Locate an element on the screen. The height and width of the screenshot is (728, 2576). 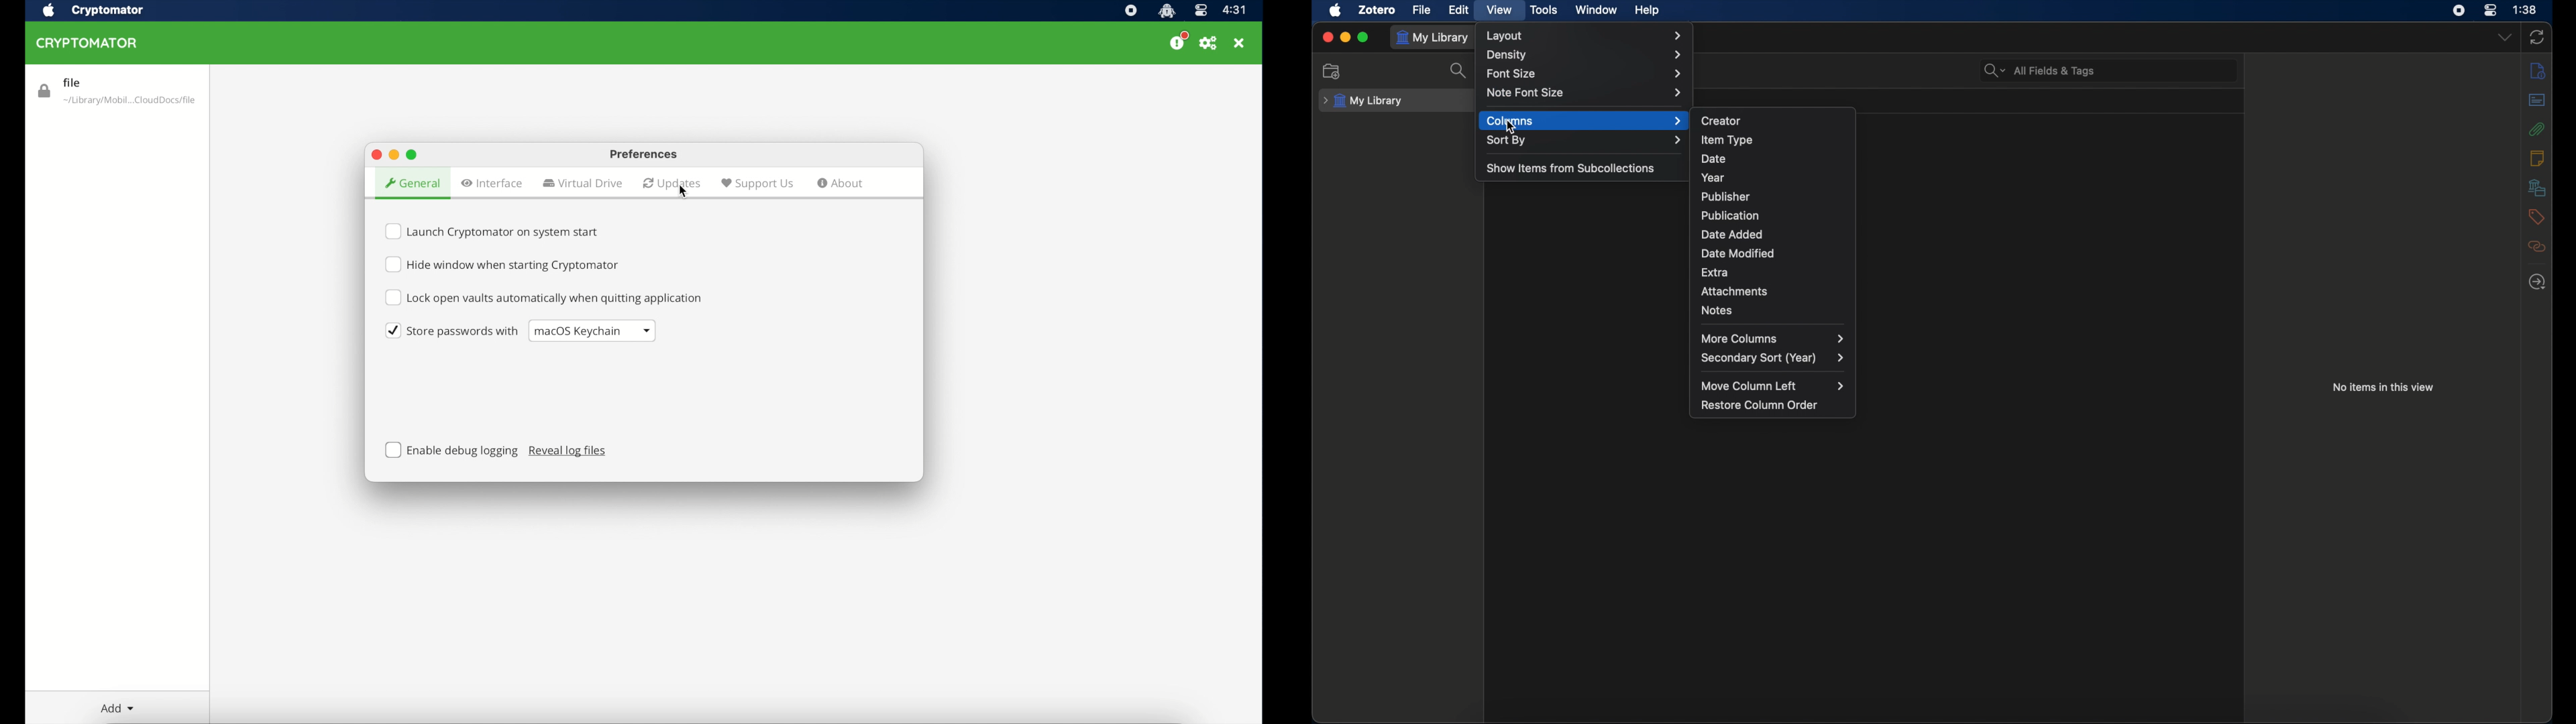
note font size is located at coordinates (1585, 93).